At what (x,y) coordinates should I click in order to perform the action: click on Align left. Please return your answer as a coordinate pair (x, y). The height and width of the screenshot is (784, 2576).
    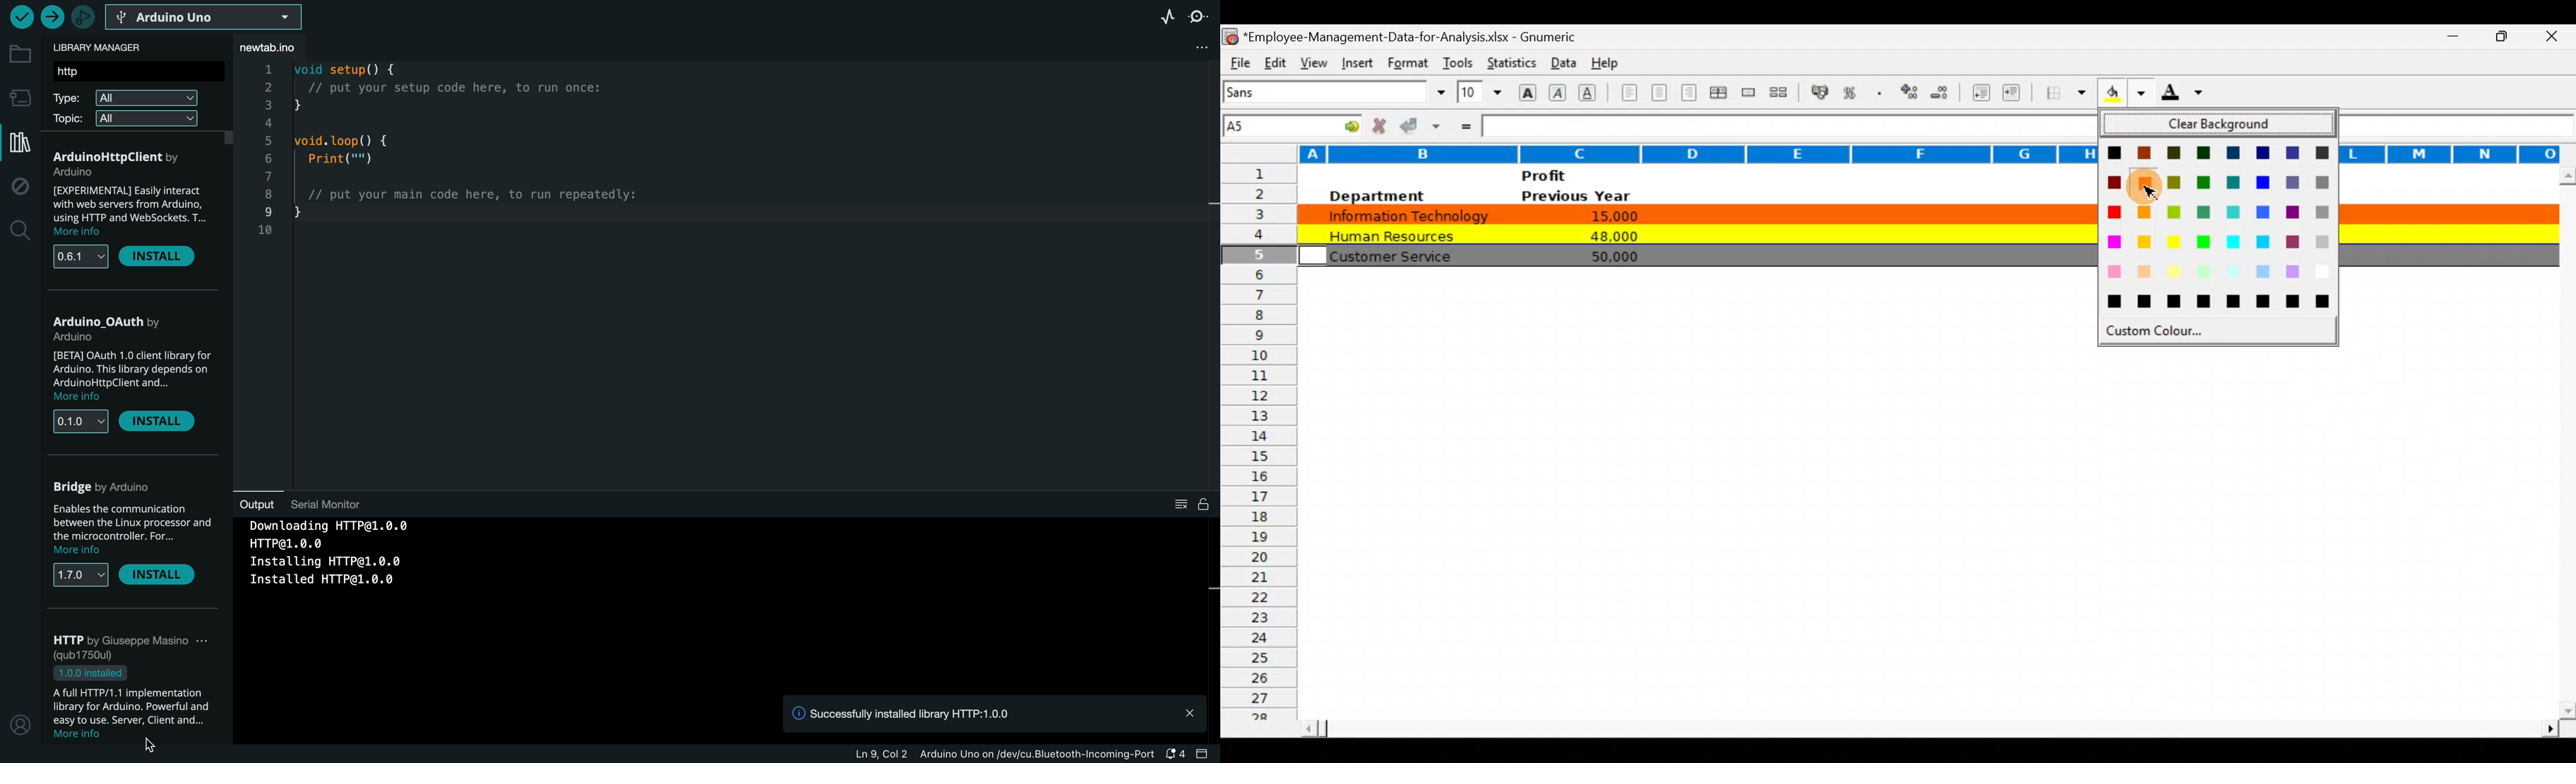
    Looking at the image, I should click on (1628, 92).